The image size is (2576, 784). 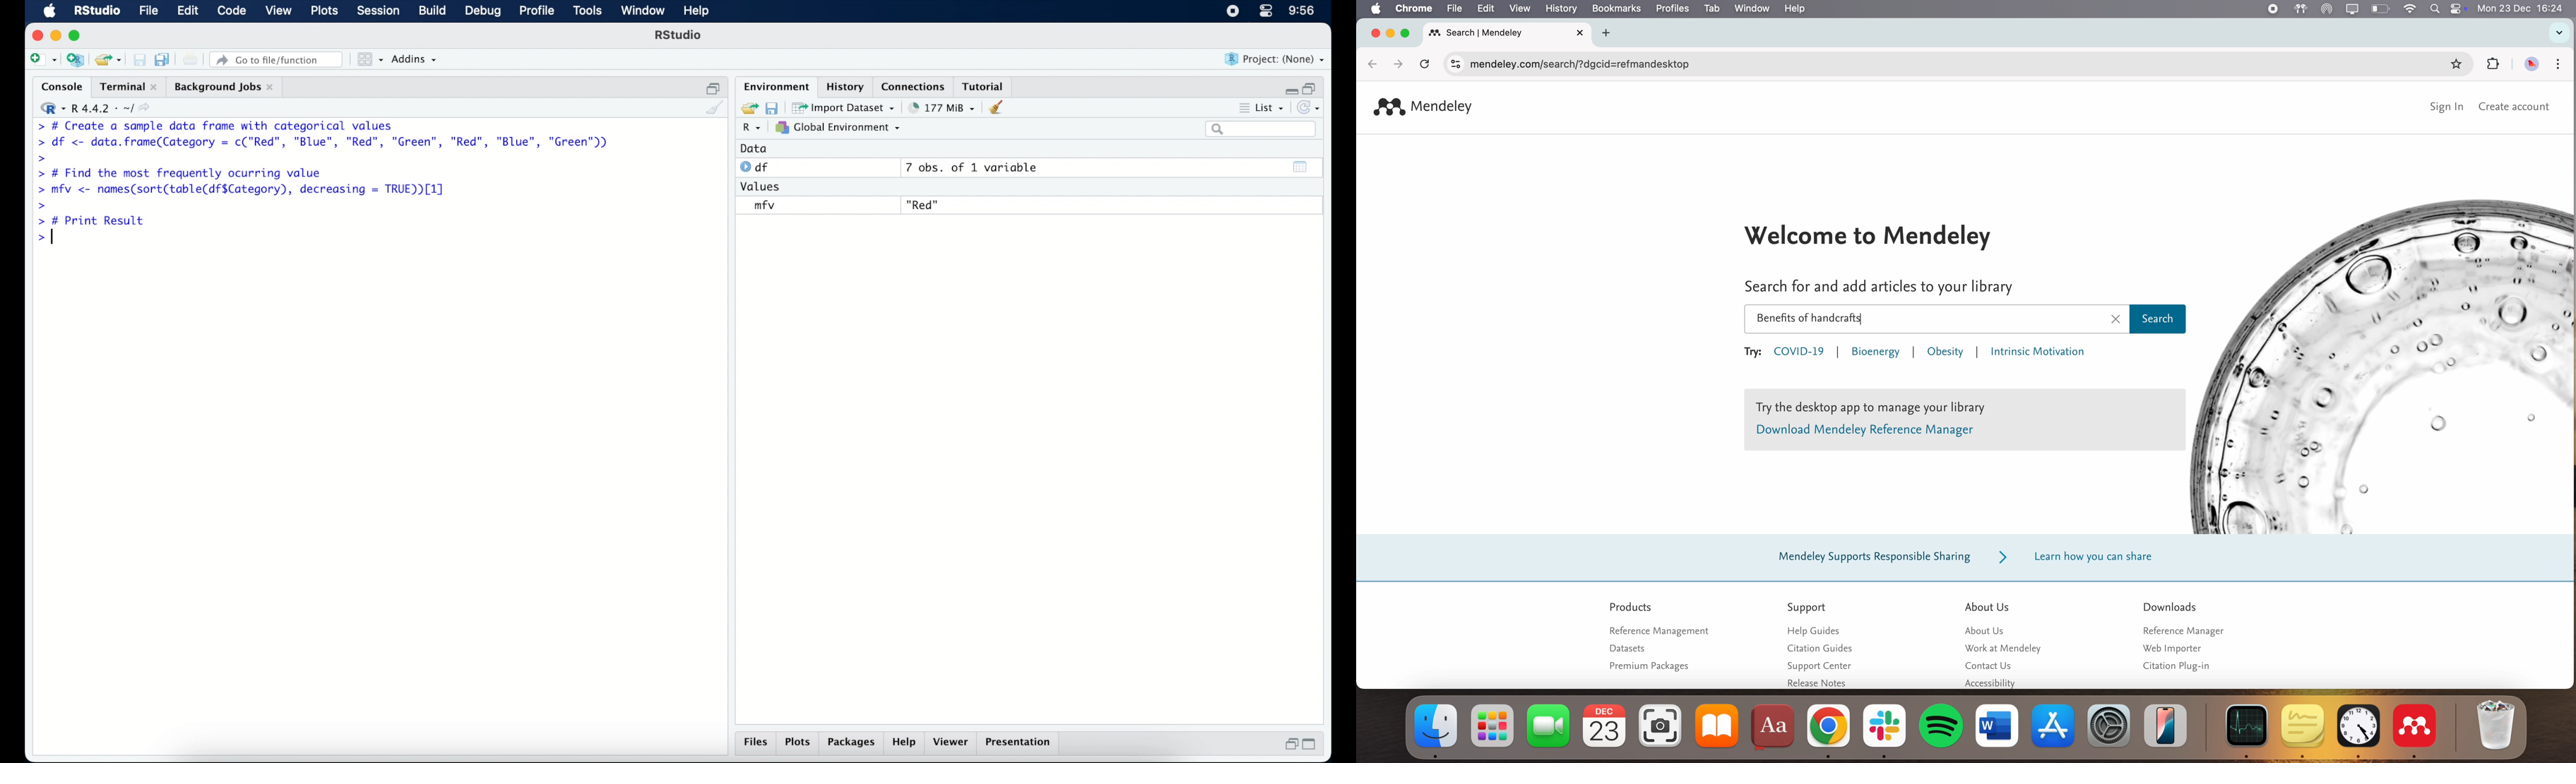 I want to click on project (none), so click(x=1275, y=59).